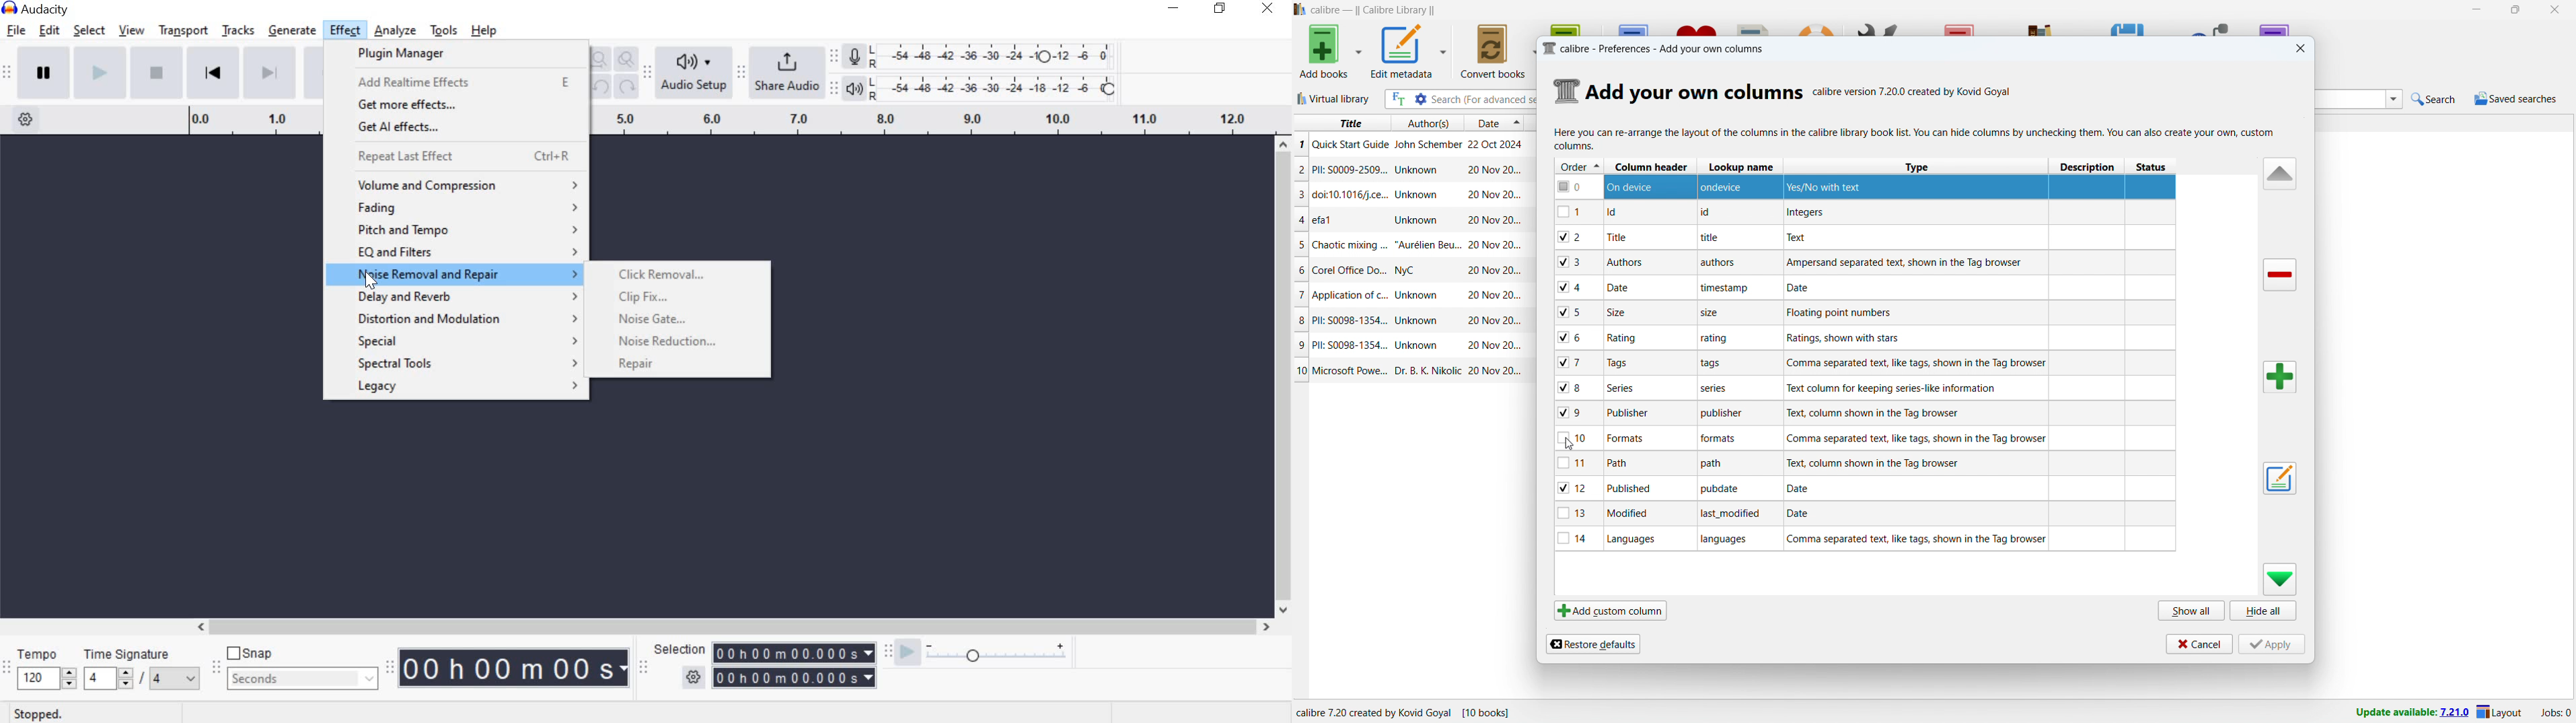 The image size is (2576, 728). What do you see at coordinates (1862, 463) in the screenshot?
I see `1 Path path Text, column shown in the Tag browser` at bounding box center [1862, 463].